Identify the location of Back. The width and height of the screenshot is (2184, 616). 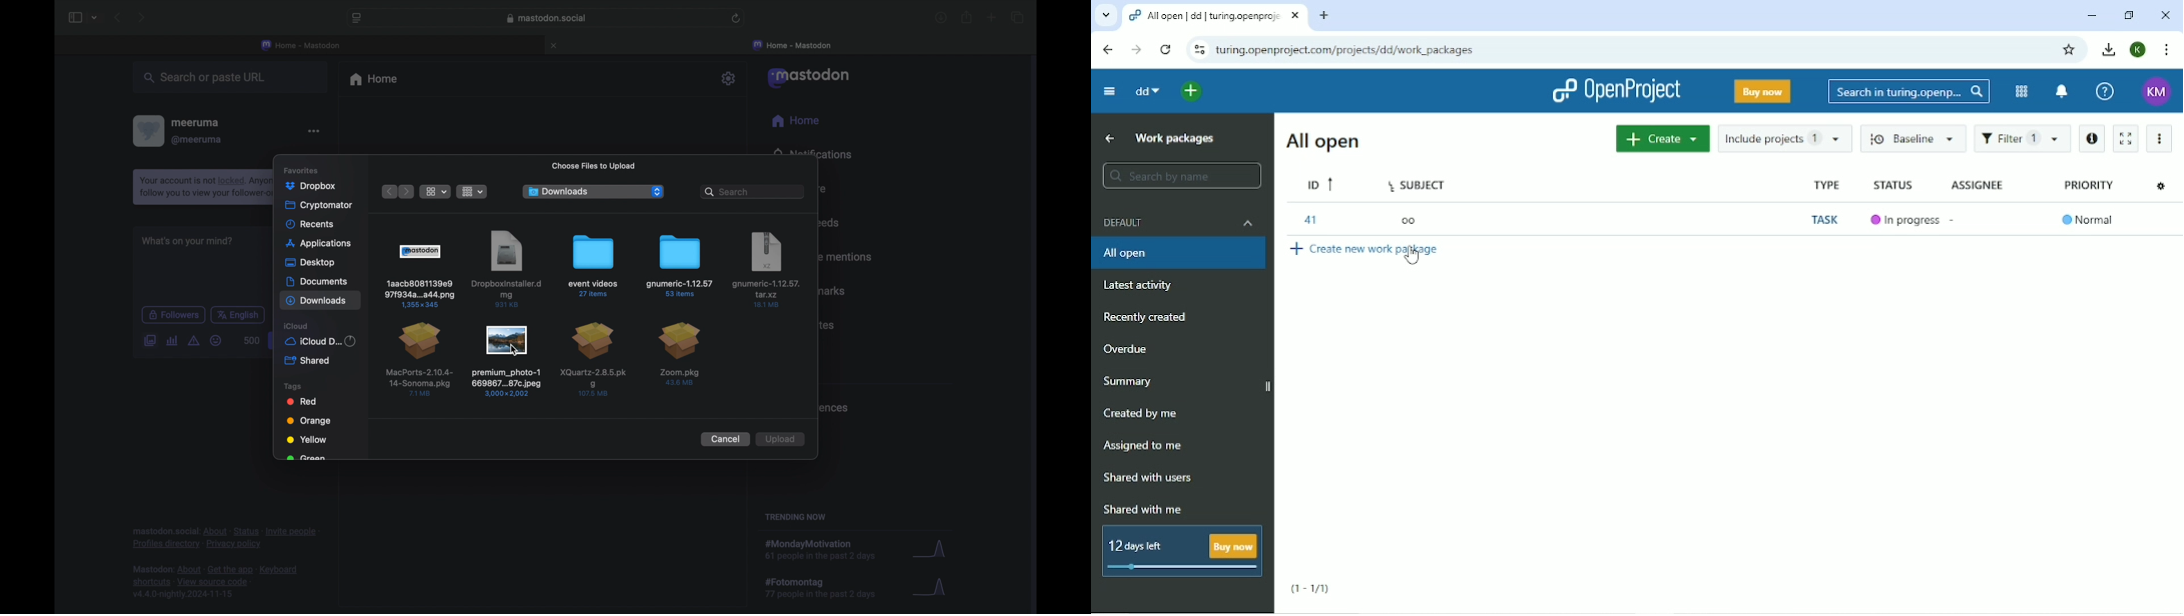
(1108, 50).